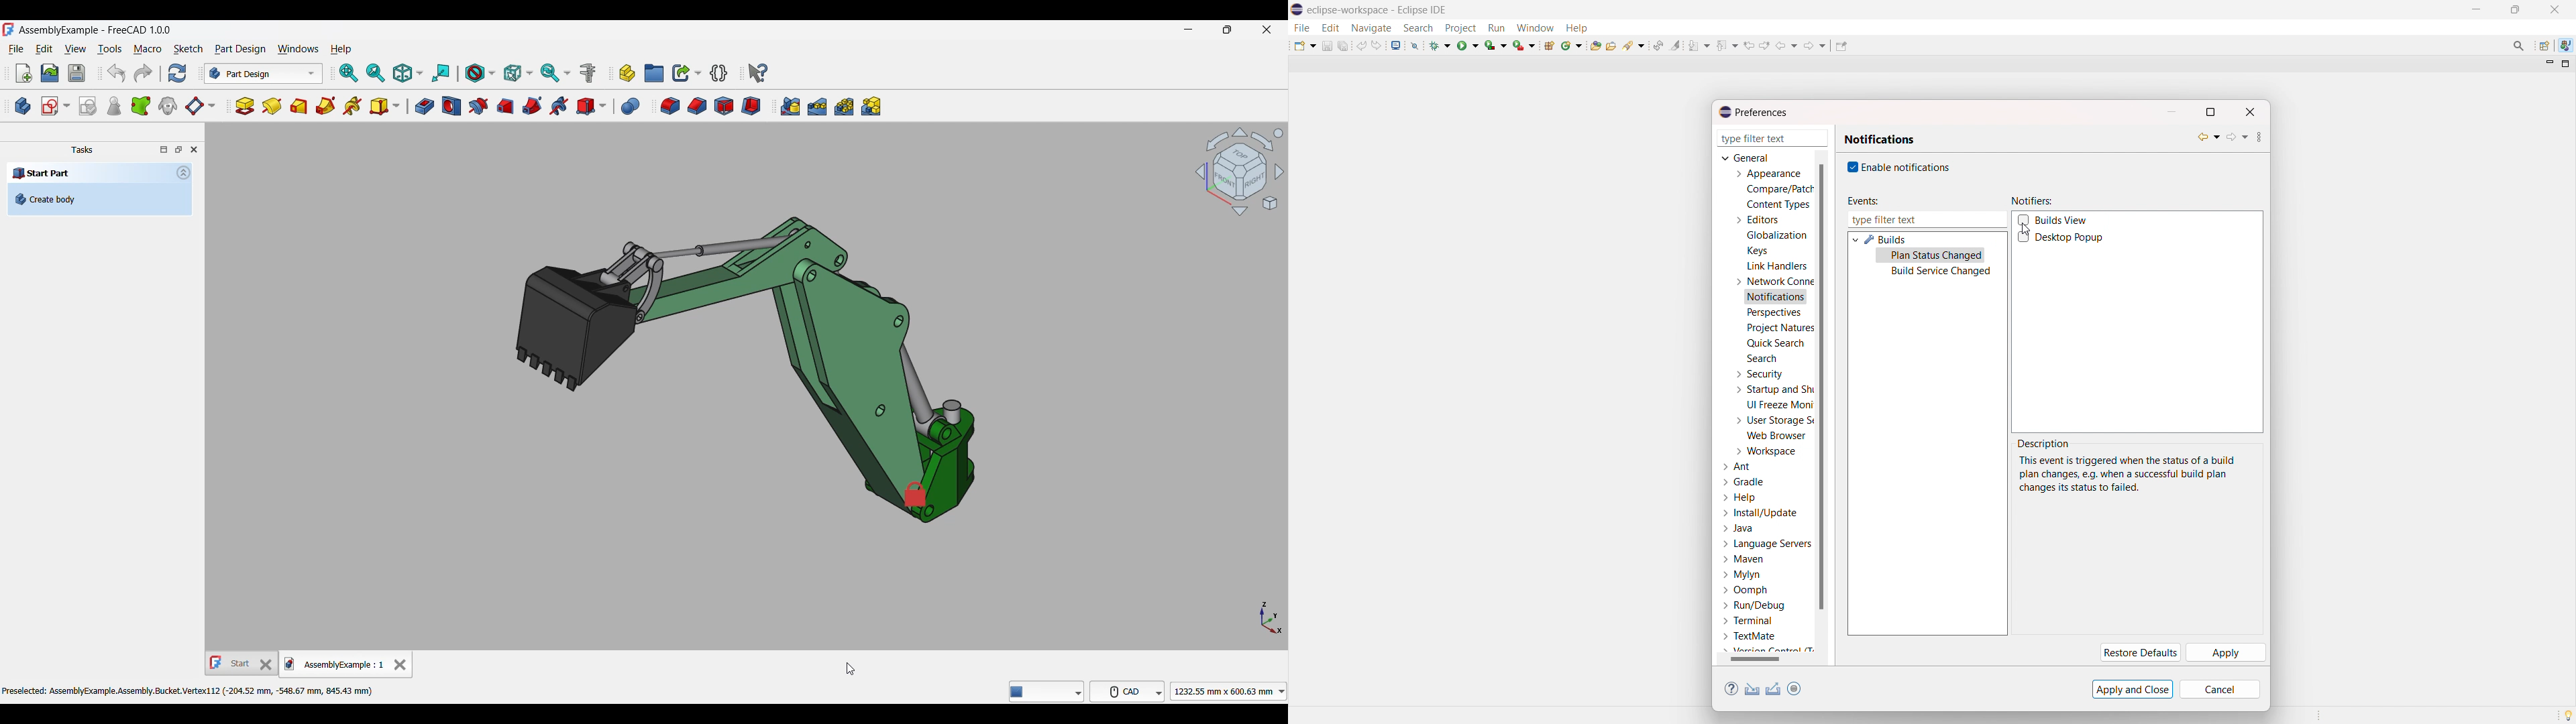 The height and width of the screenshot is (728, 2576). Describe the element at coordinates (16, 50) in the screenshot. I see `File menu` at that location.